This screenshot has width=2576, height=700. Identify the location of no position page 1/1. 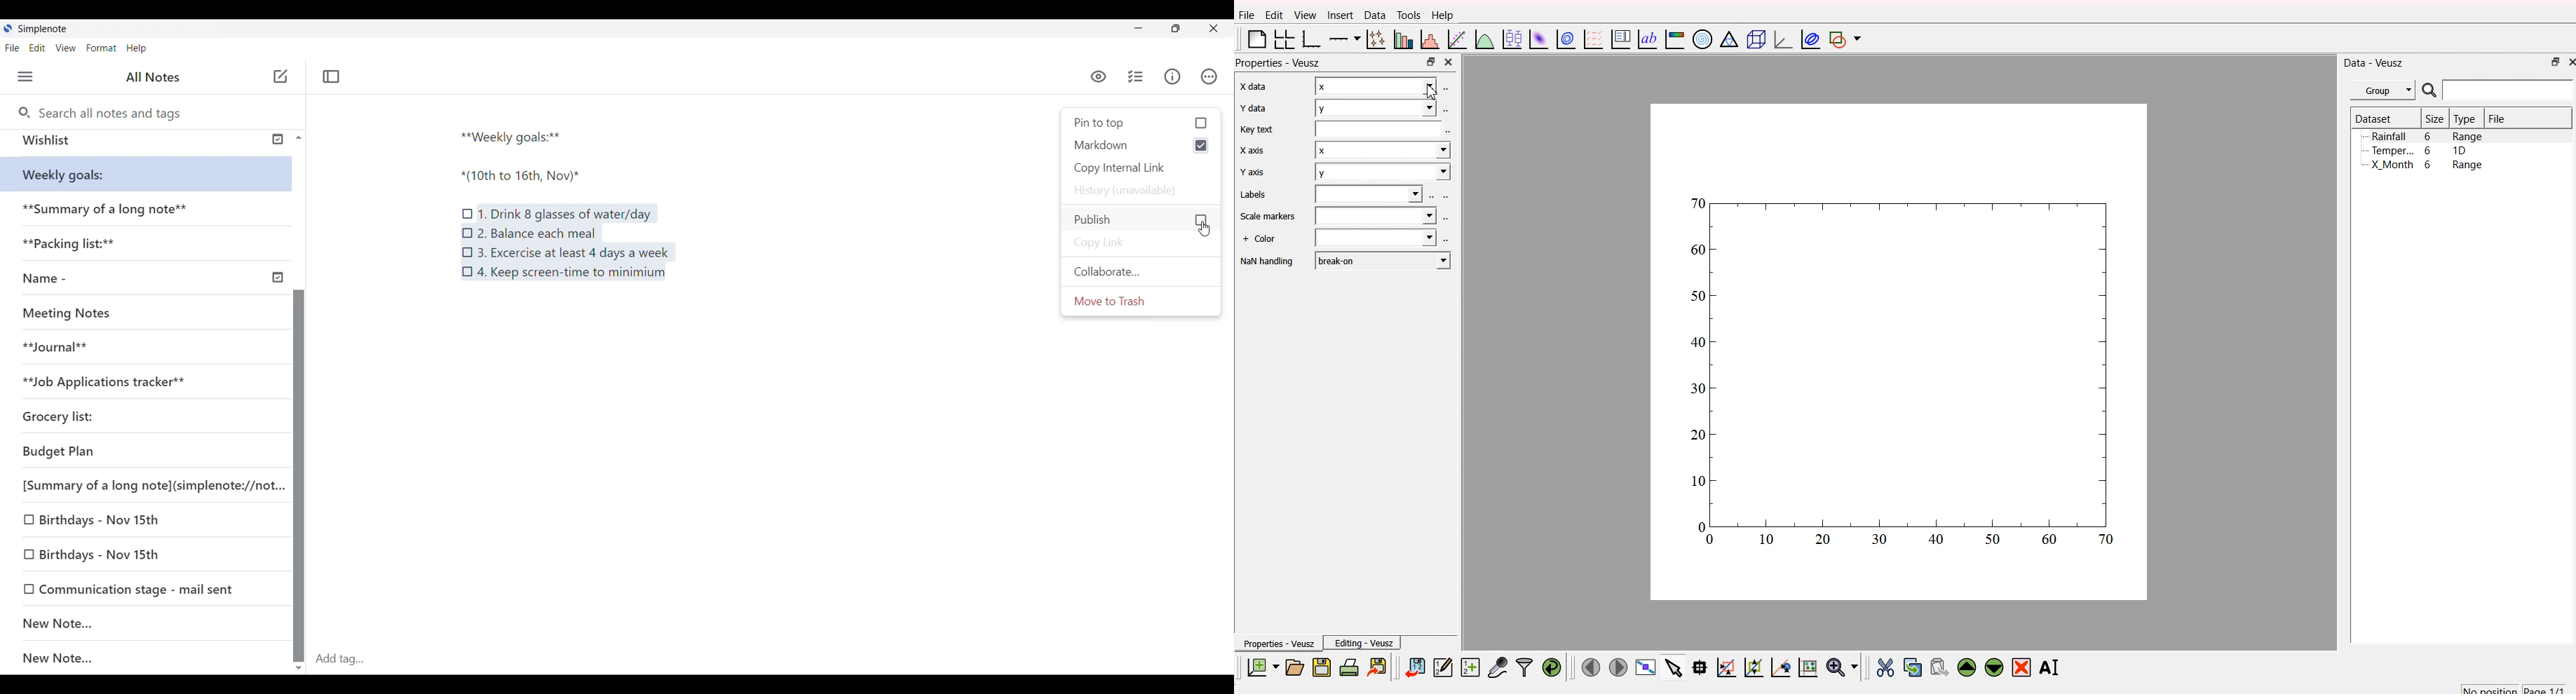
(2513, 686).